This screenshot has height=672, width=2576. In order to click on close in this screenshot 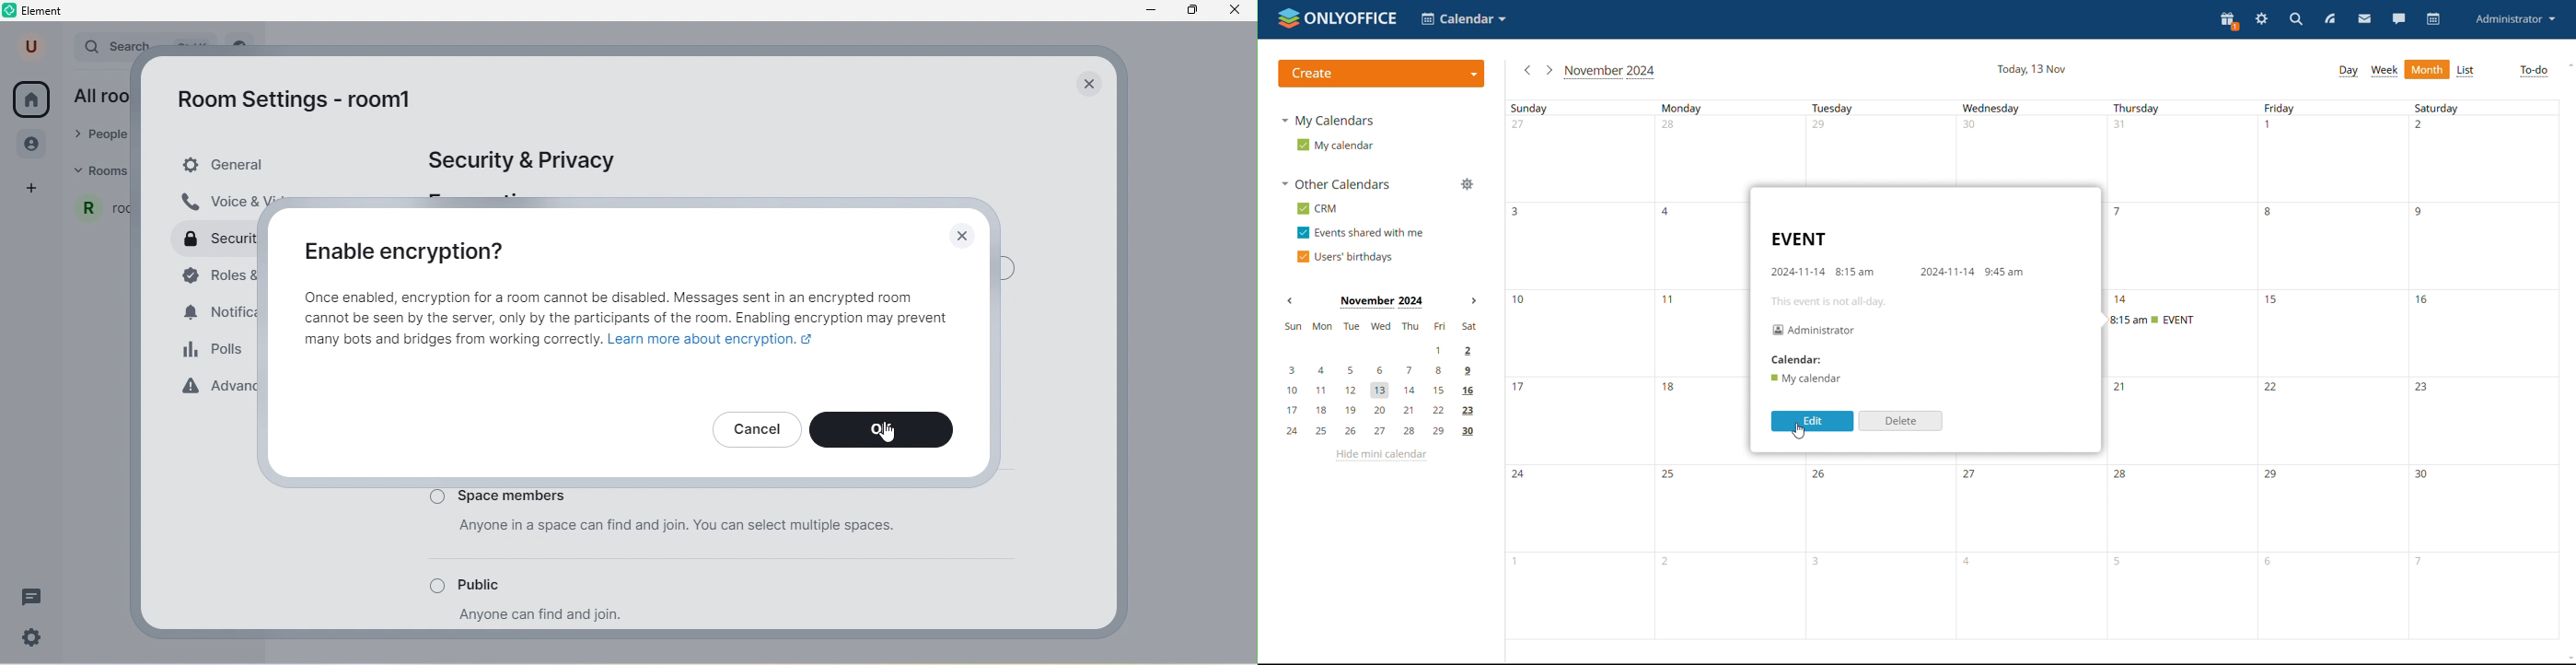, I will do `click(1088, 83)`.